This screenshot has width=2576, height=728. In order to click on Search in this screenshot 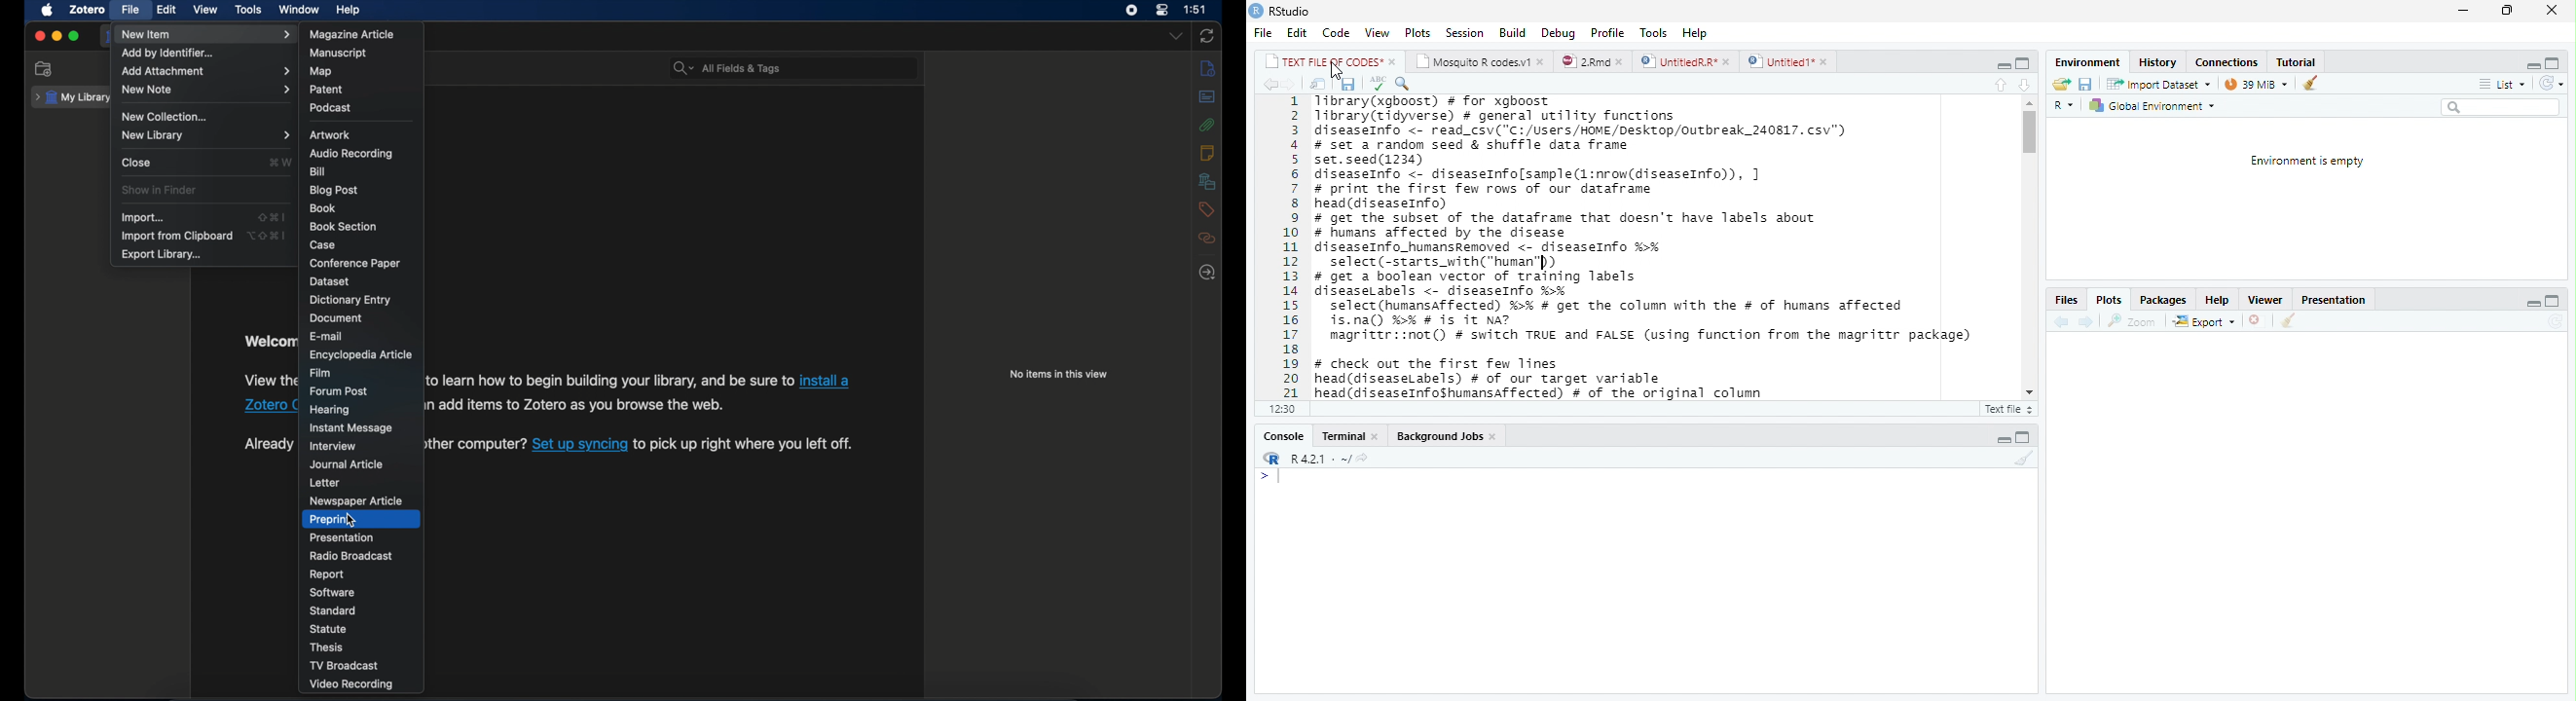, I will do `click(2500, 107)`.